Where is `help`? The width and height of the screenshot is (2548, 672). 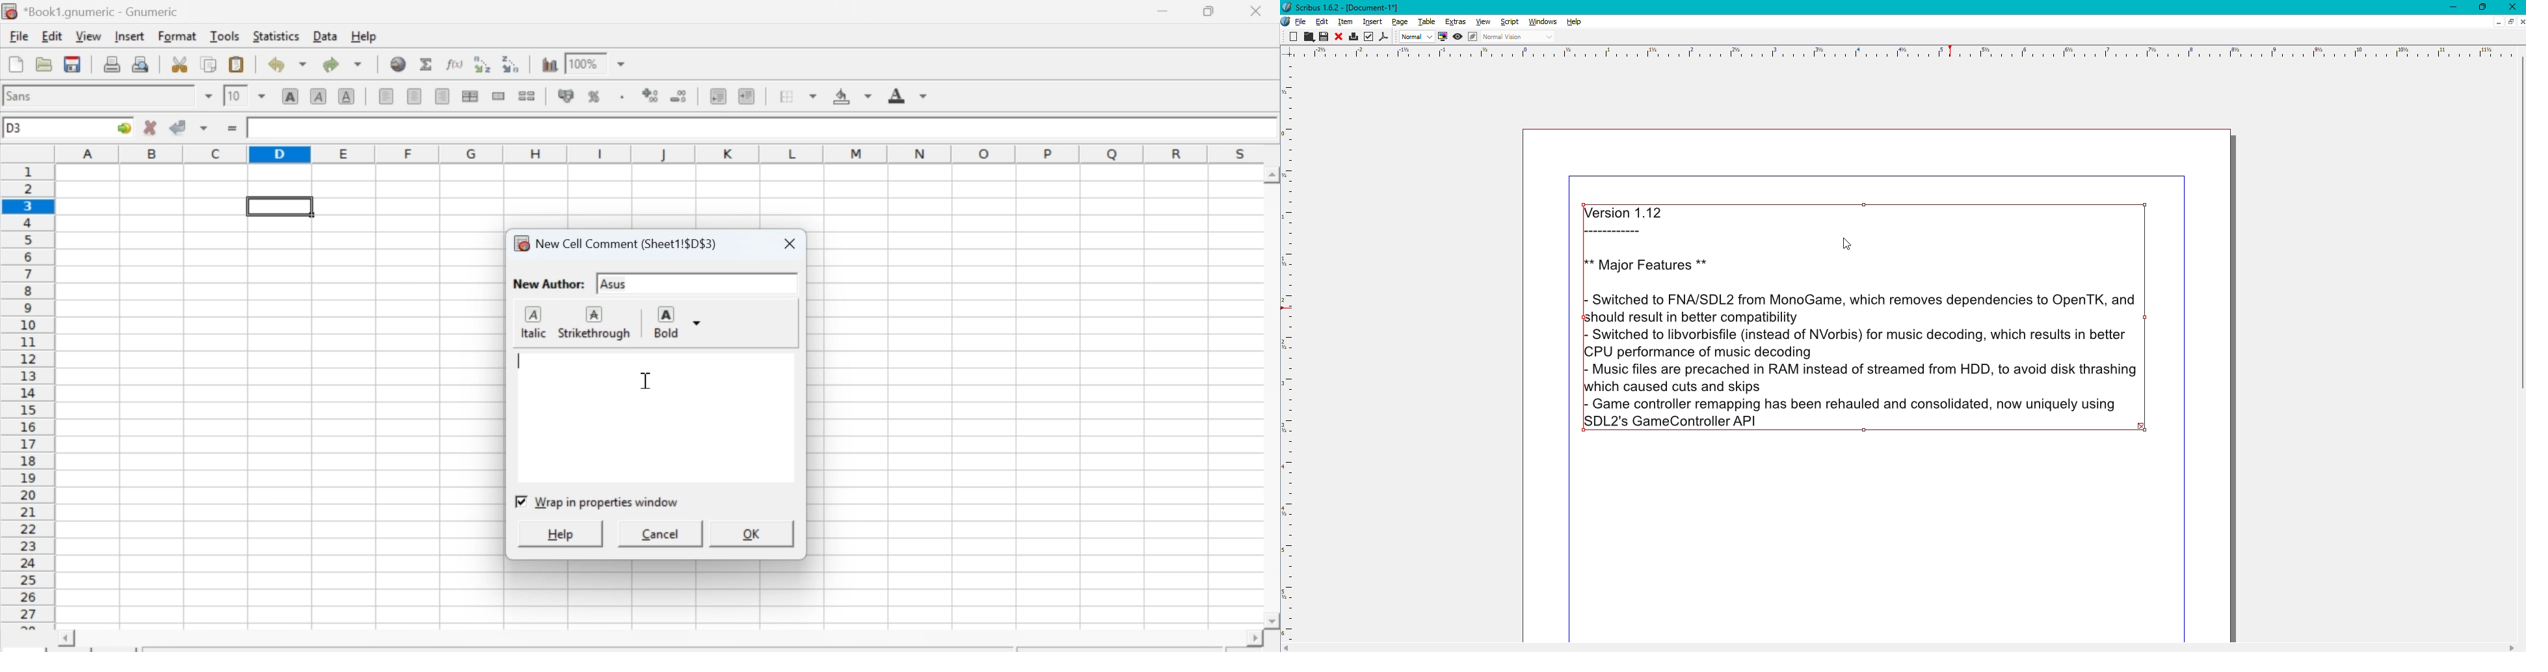 help is located at coordinates (561, 534).